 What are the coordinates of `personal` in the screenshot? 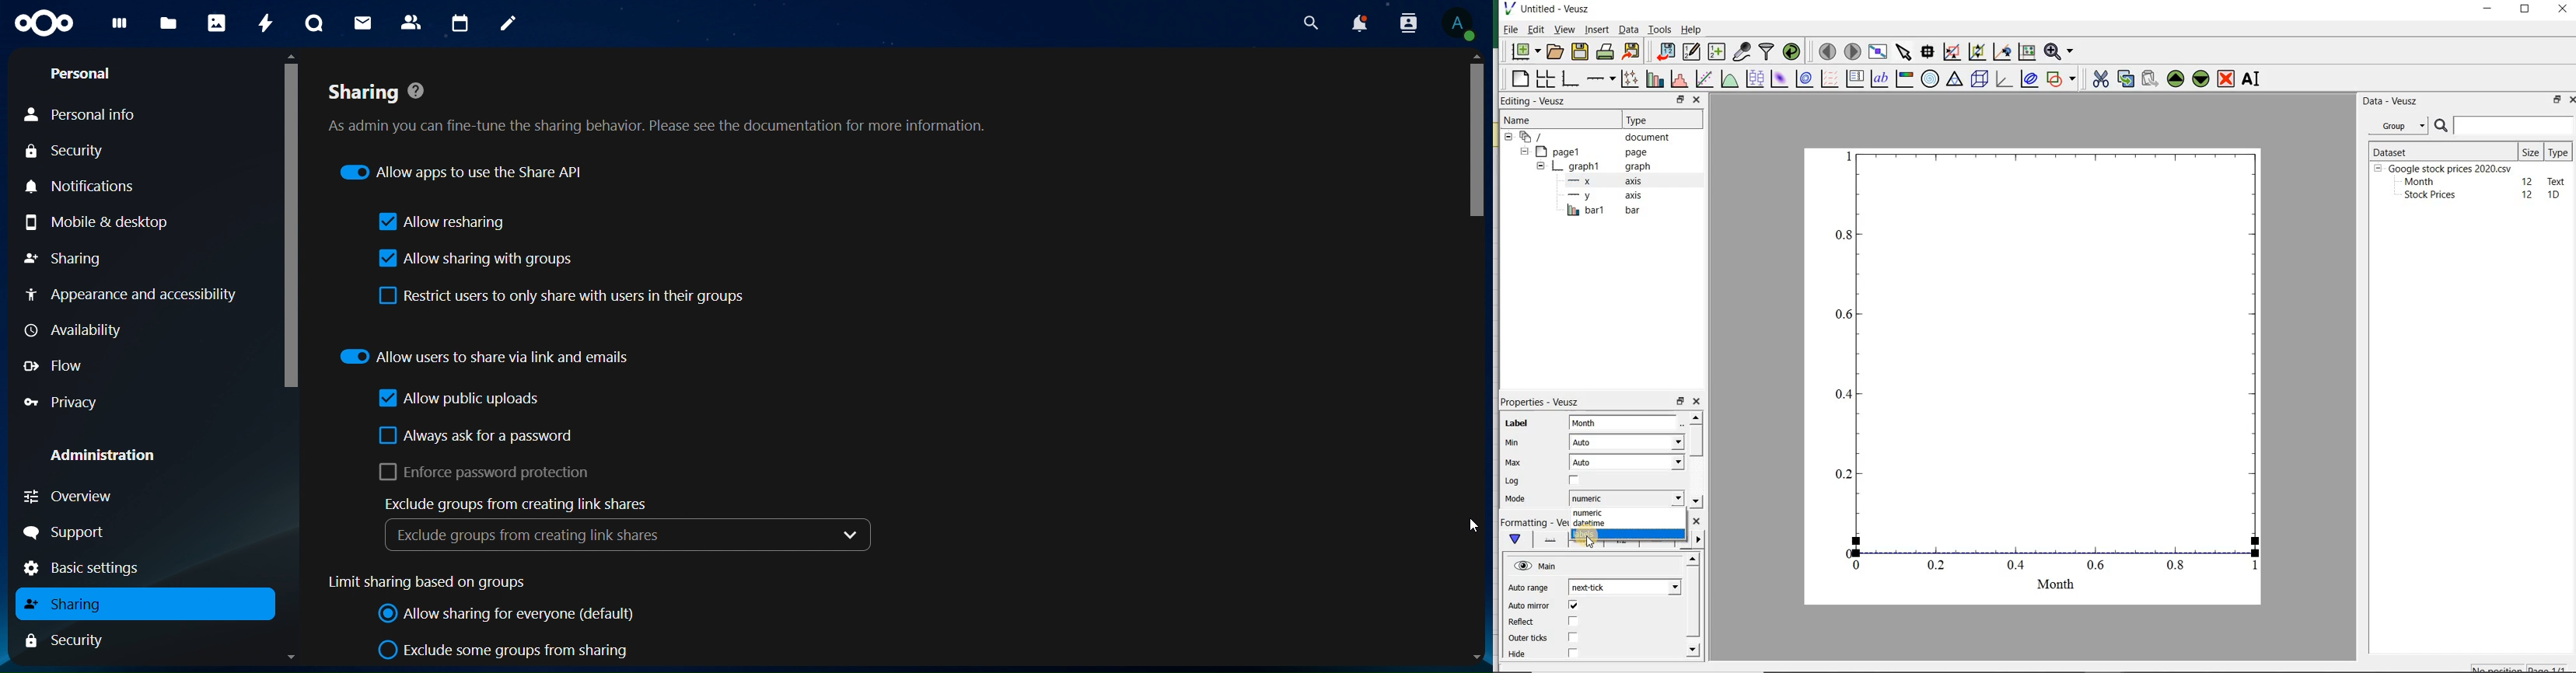 It's located at (82, 75).